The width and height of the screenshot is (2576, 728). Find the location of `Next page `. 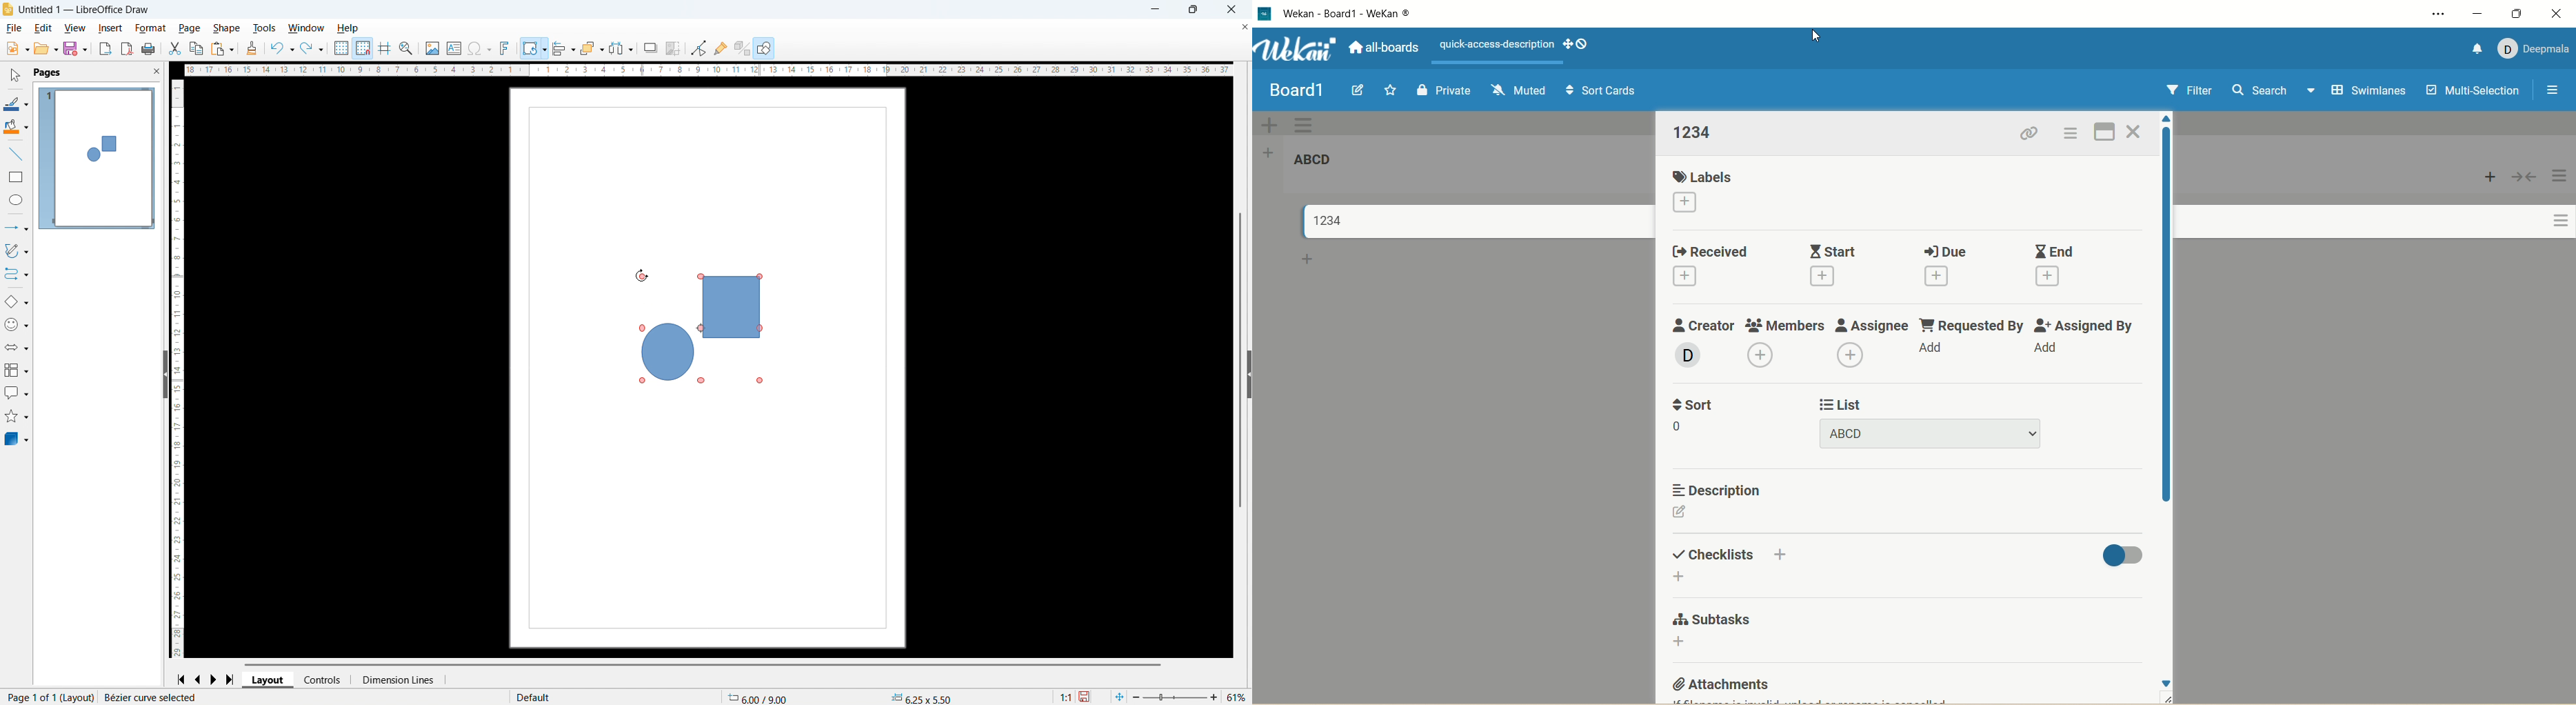

Next page  is located at coordinates (215, 680).